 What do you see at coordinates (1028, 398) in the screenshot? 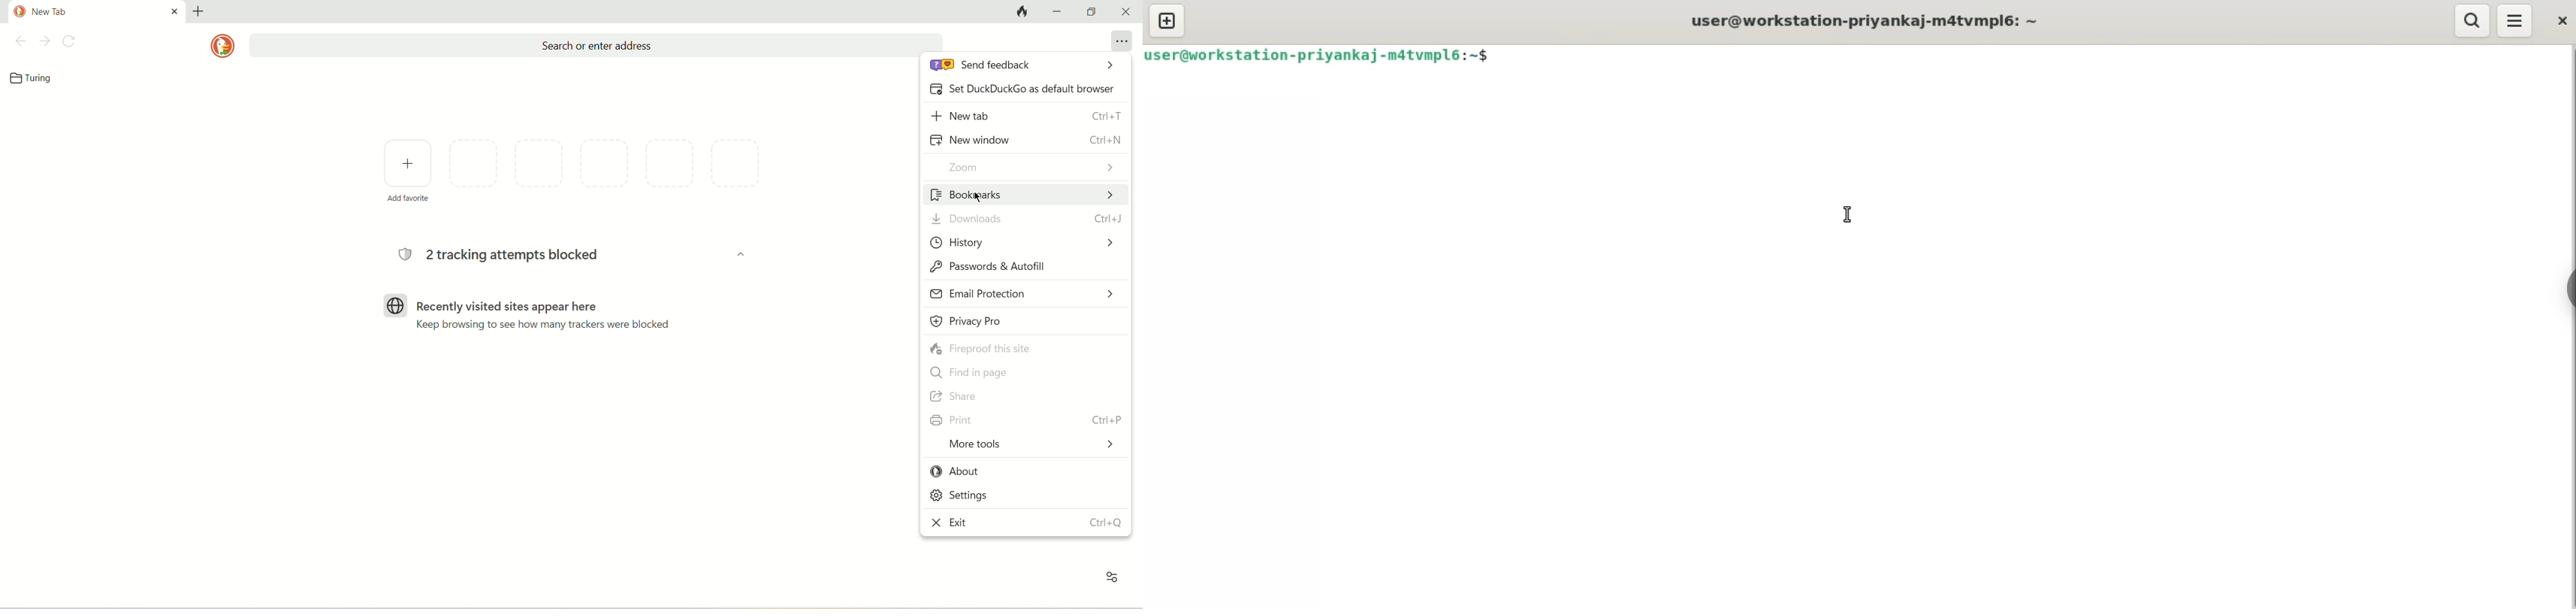
I see `share` at bounding box center [1028, 398].